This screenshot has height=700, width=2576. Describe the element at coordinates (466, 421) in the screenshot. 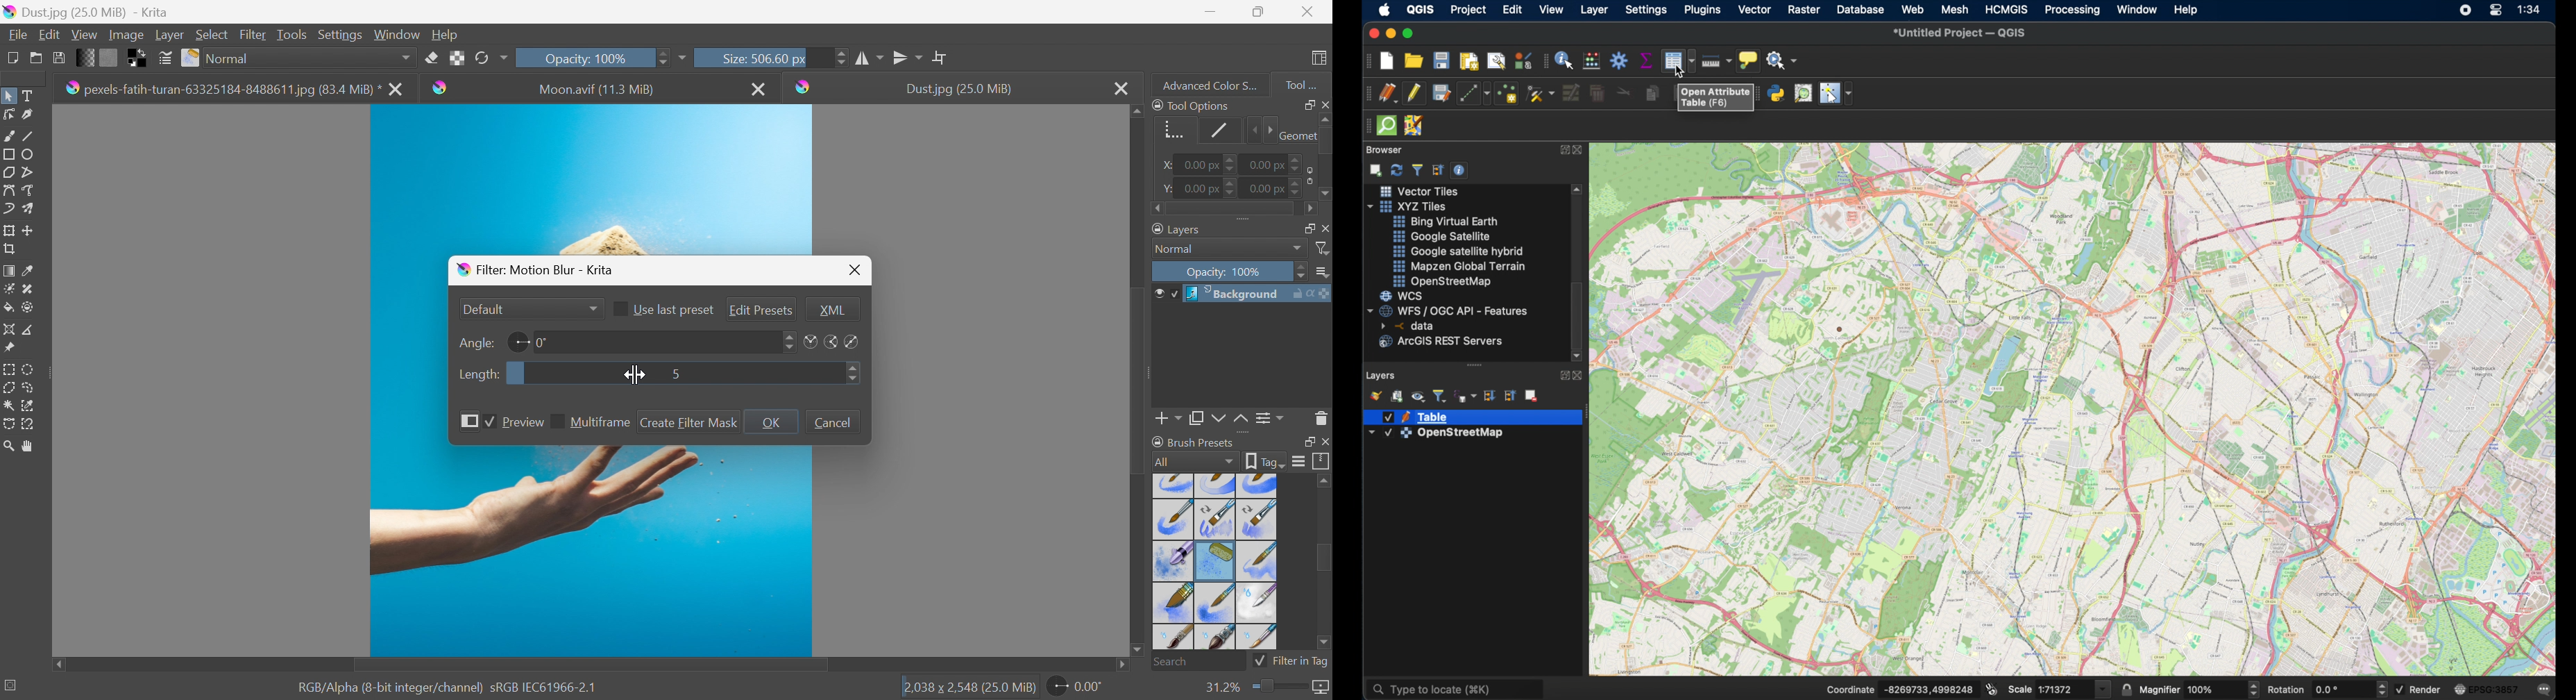

I see `More` at that location.